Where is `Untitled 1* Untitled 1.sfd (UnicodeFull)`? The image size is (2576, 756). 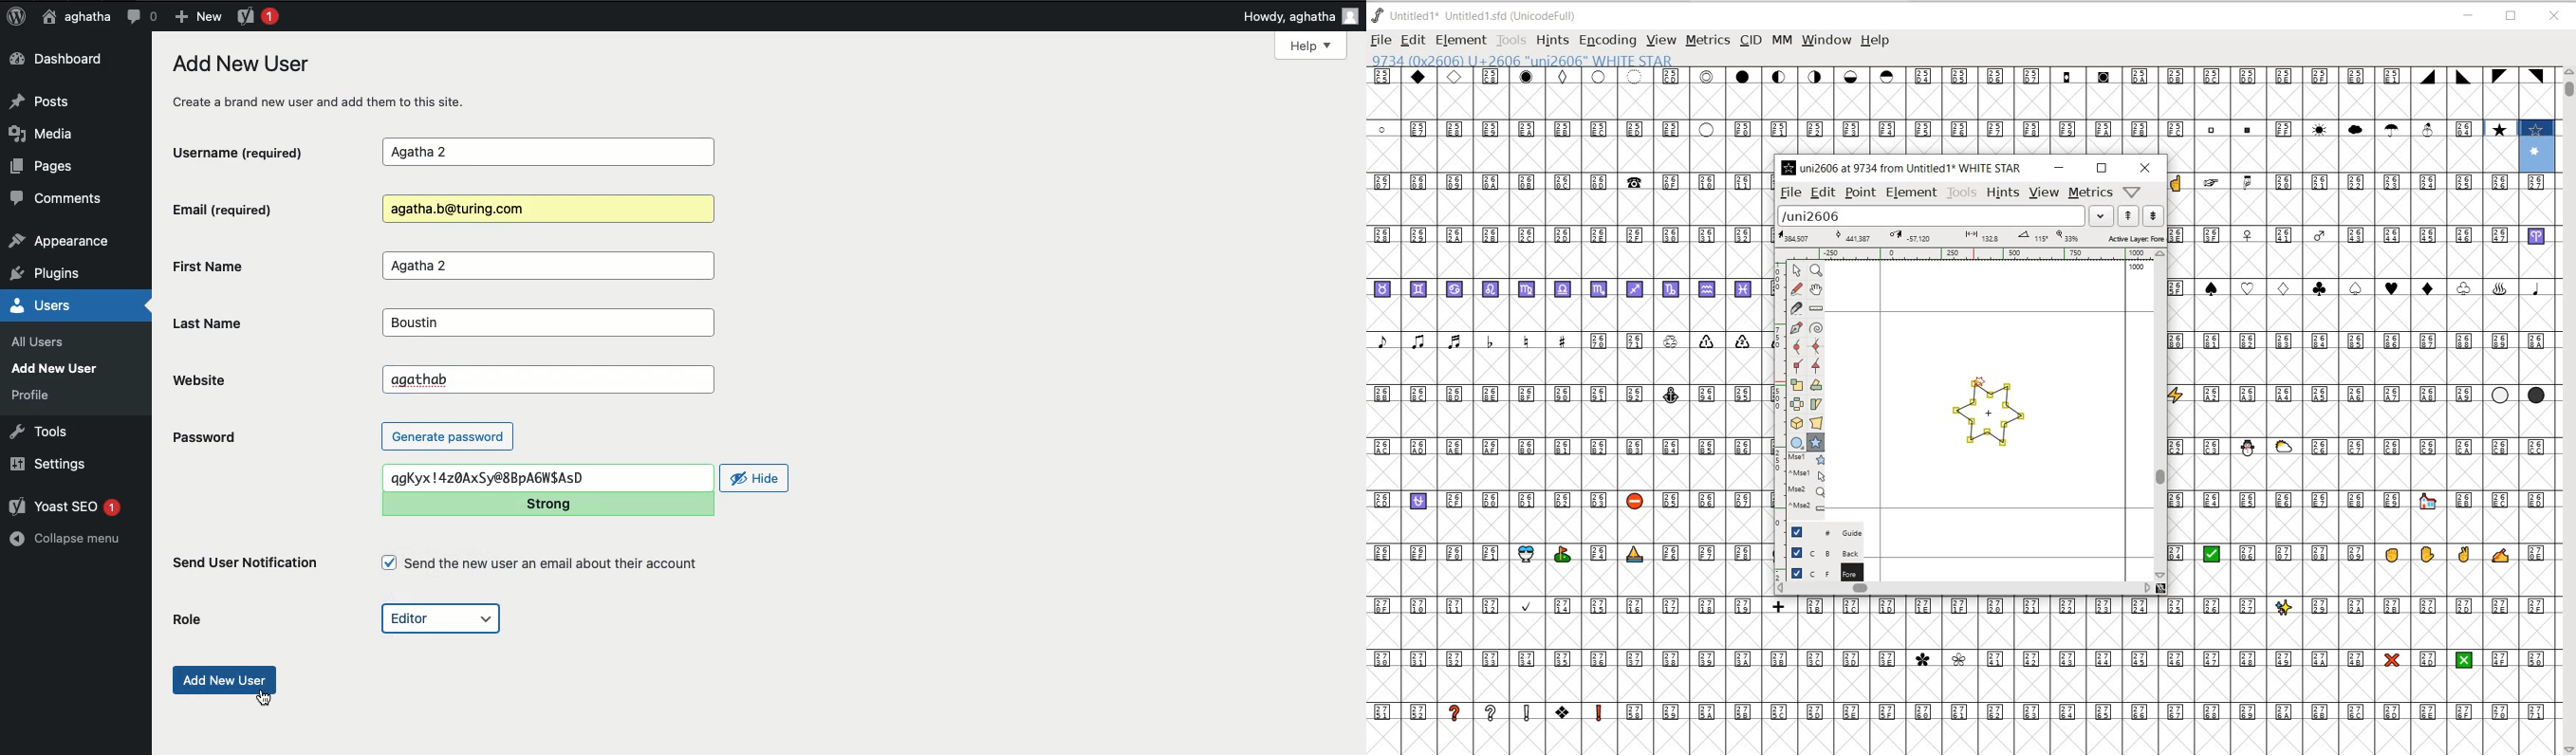
Untitled 1* Untitled 1.sfd (UnicodeFull) is located at coordinates (1480, 17).